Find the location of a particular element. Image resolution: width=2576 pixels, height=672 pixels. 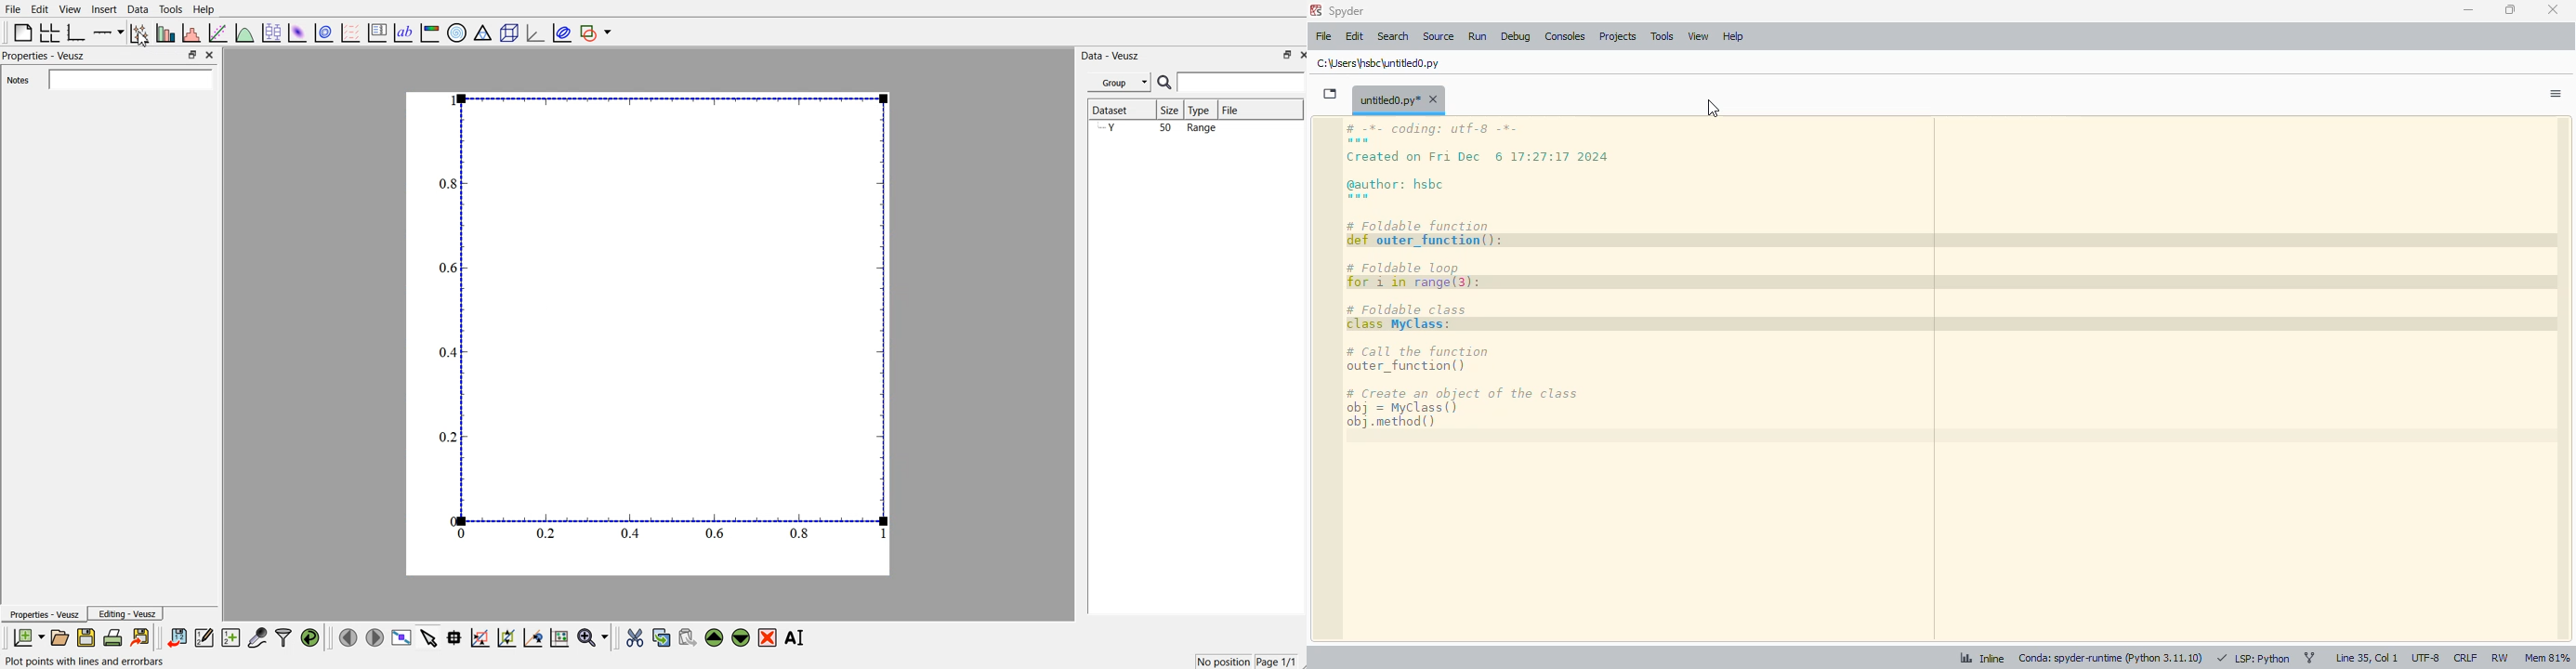

consoles is located at coordinates (1564, 36).